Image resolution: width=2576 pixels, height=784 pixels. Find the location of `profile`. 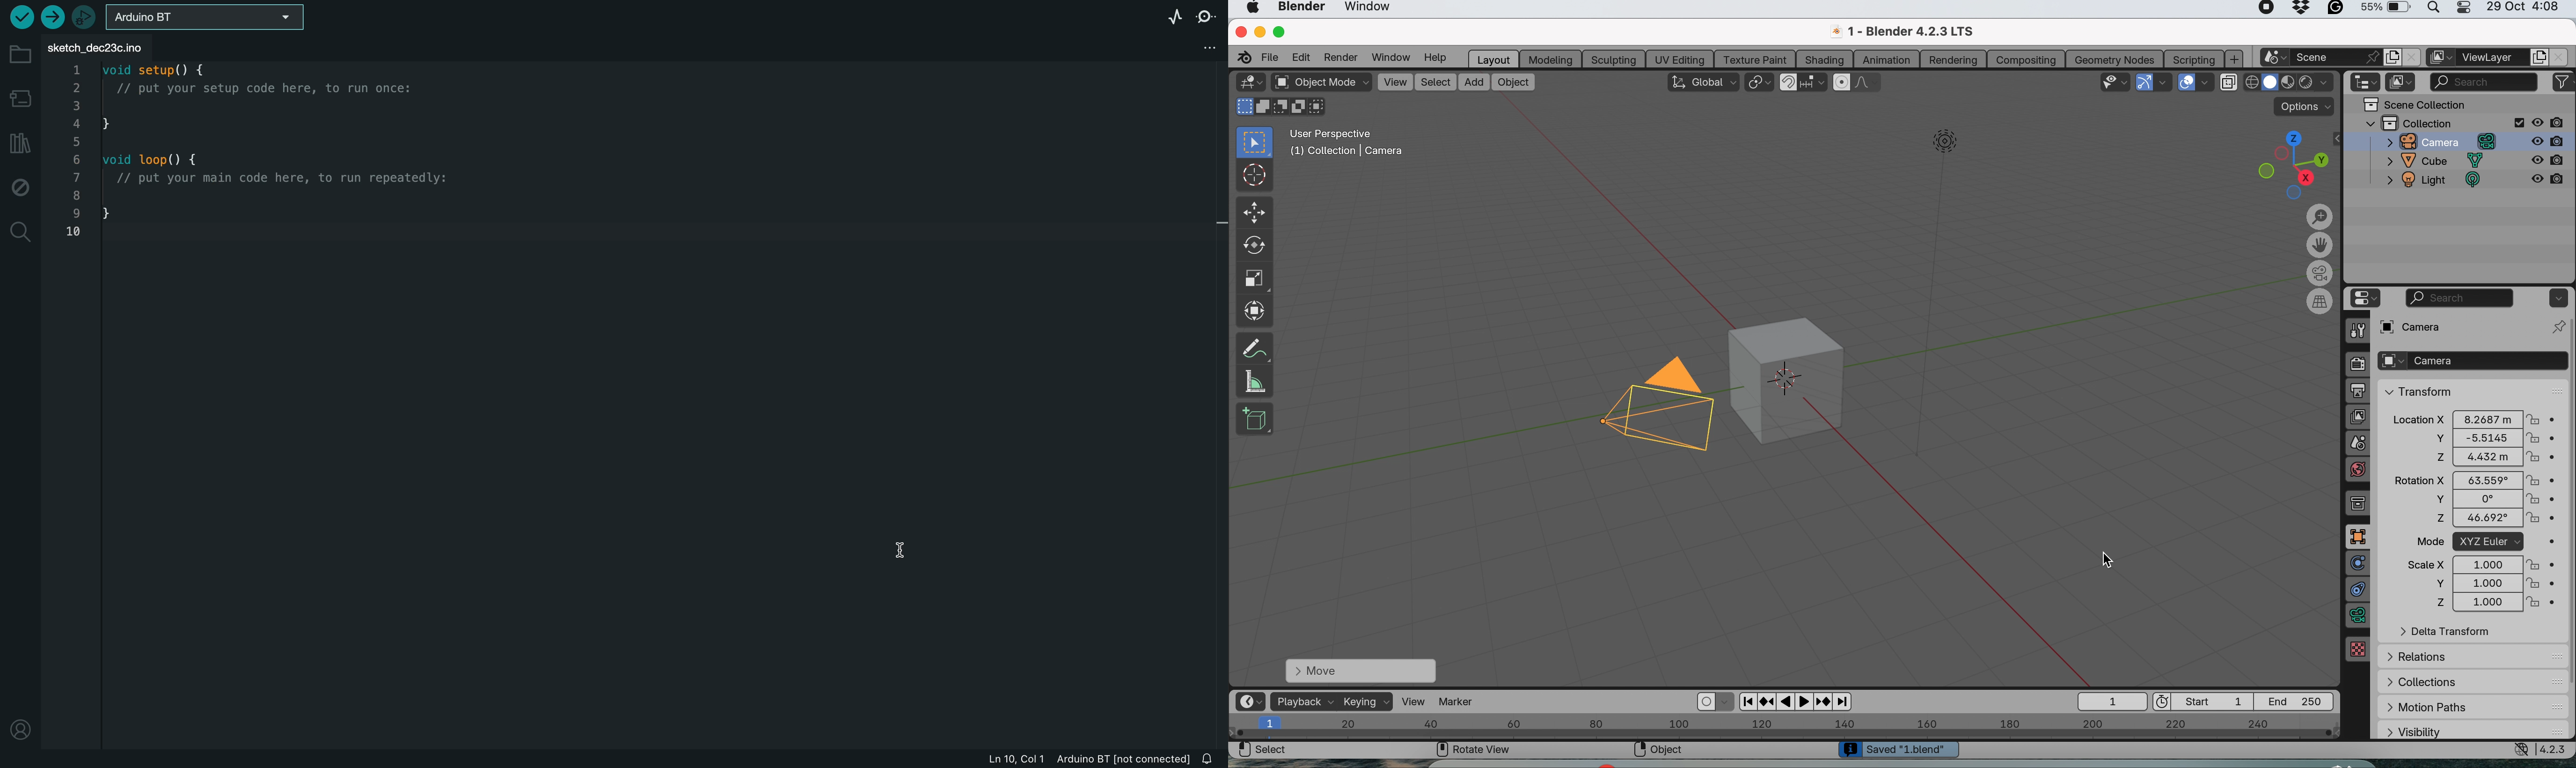

profile is located at coordinates (21, 726).